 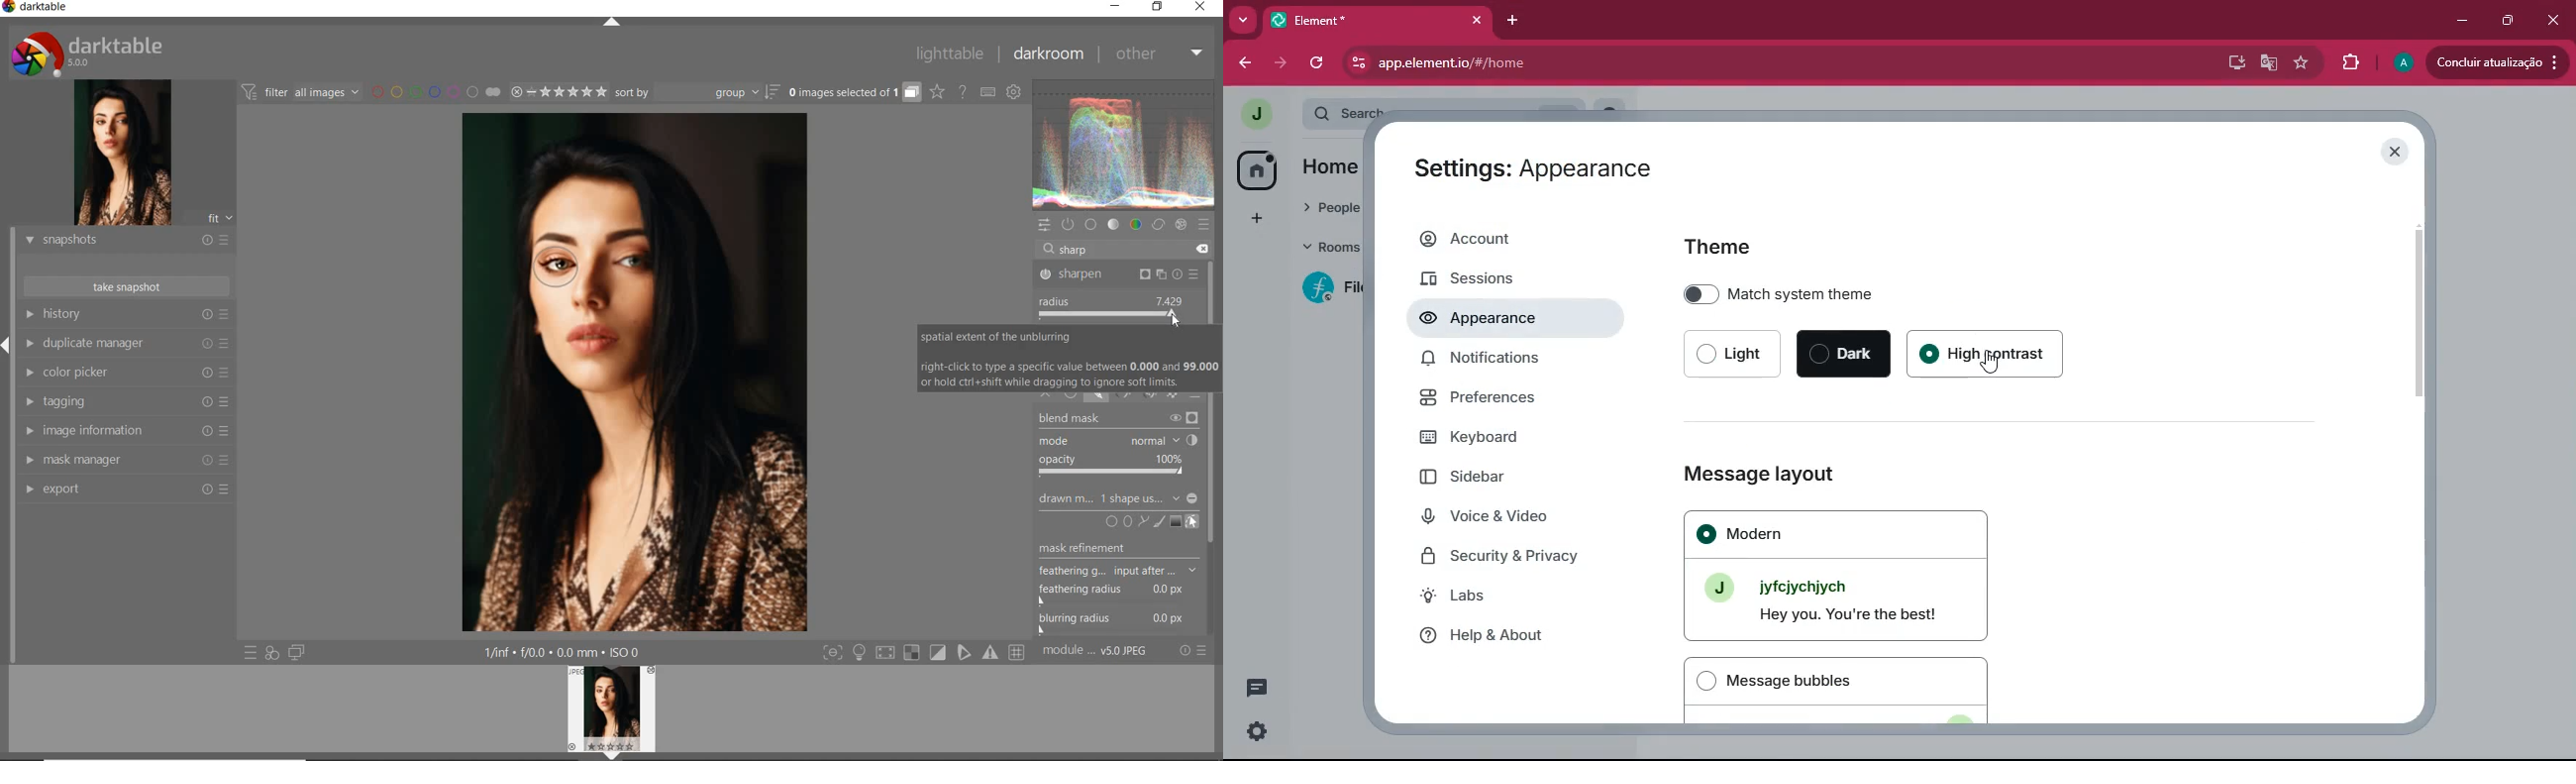 What do you see at coordinates (2393, 151) in the screenshot?
I see `close` at bounding box center [2393, 151].